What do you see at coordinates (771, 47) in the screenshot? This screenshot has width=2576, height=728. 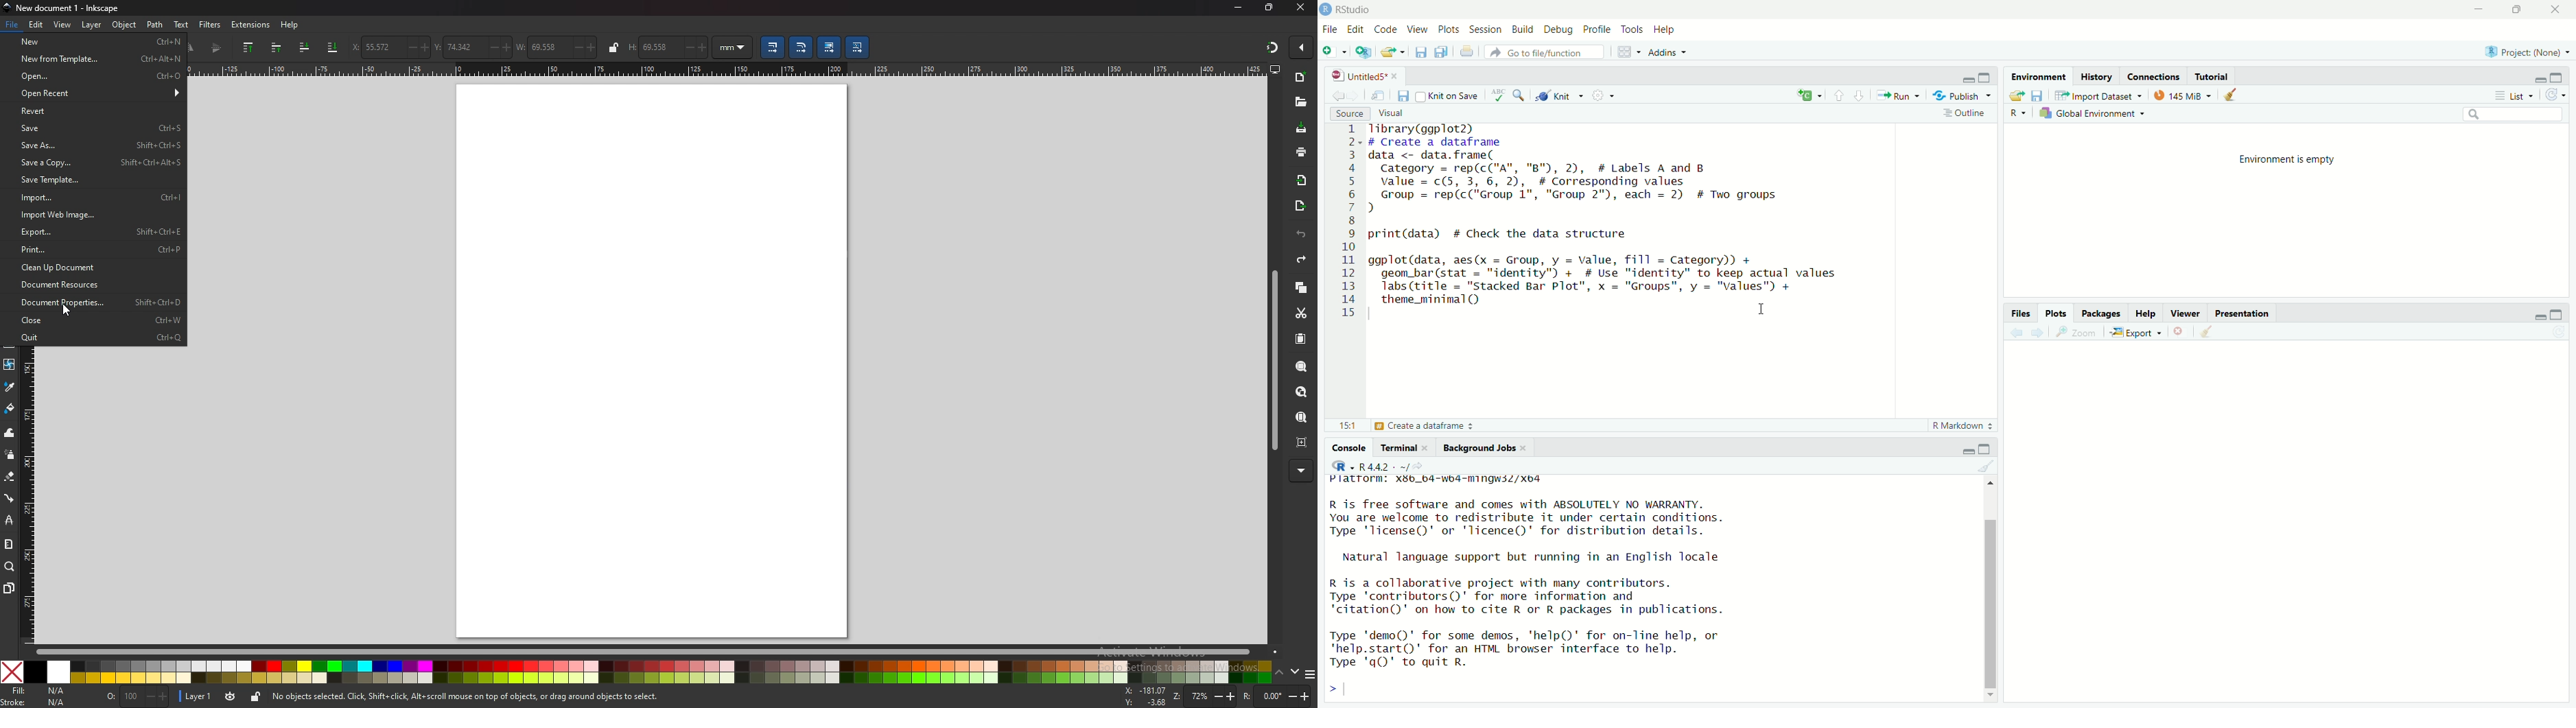 I see `move gradient` at bounding box center [771, 47].